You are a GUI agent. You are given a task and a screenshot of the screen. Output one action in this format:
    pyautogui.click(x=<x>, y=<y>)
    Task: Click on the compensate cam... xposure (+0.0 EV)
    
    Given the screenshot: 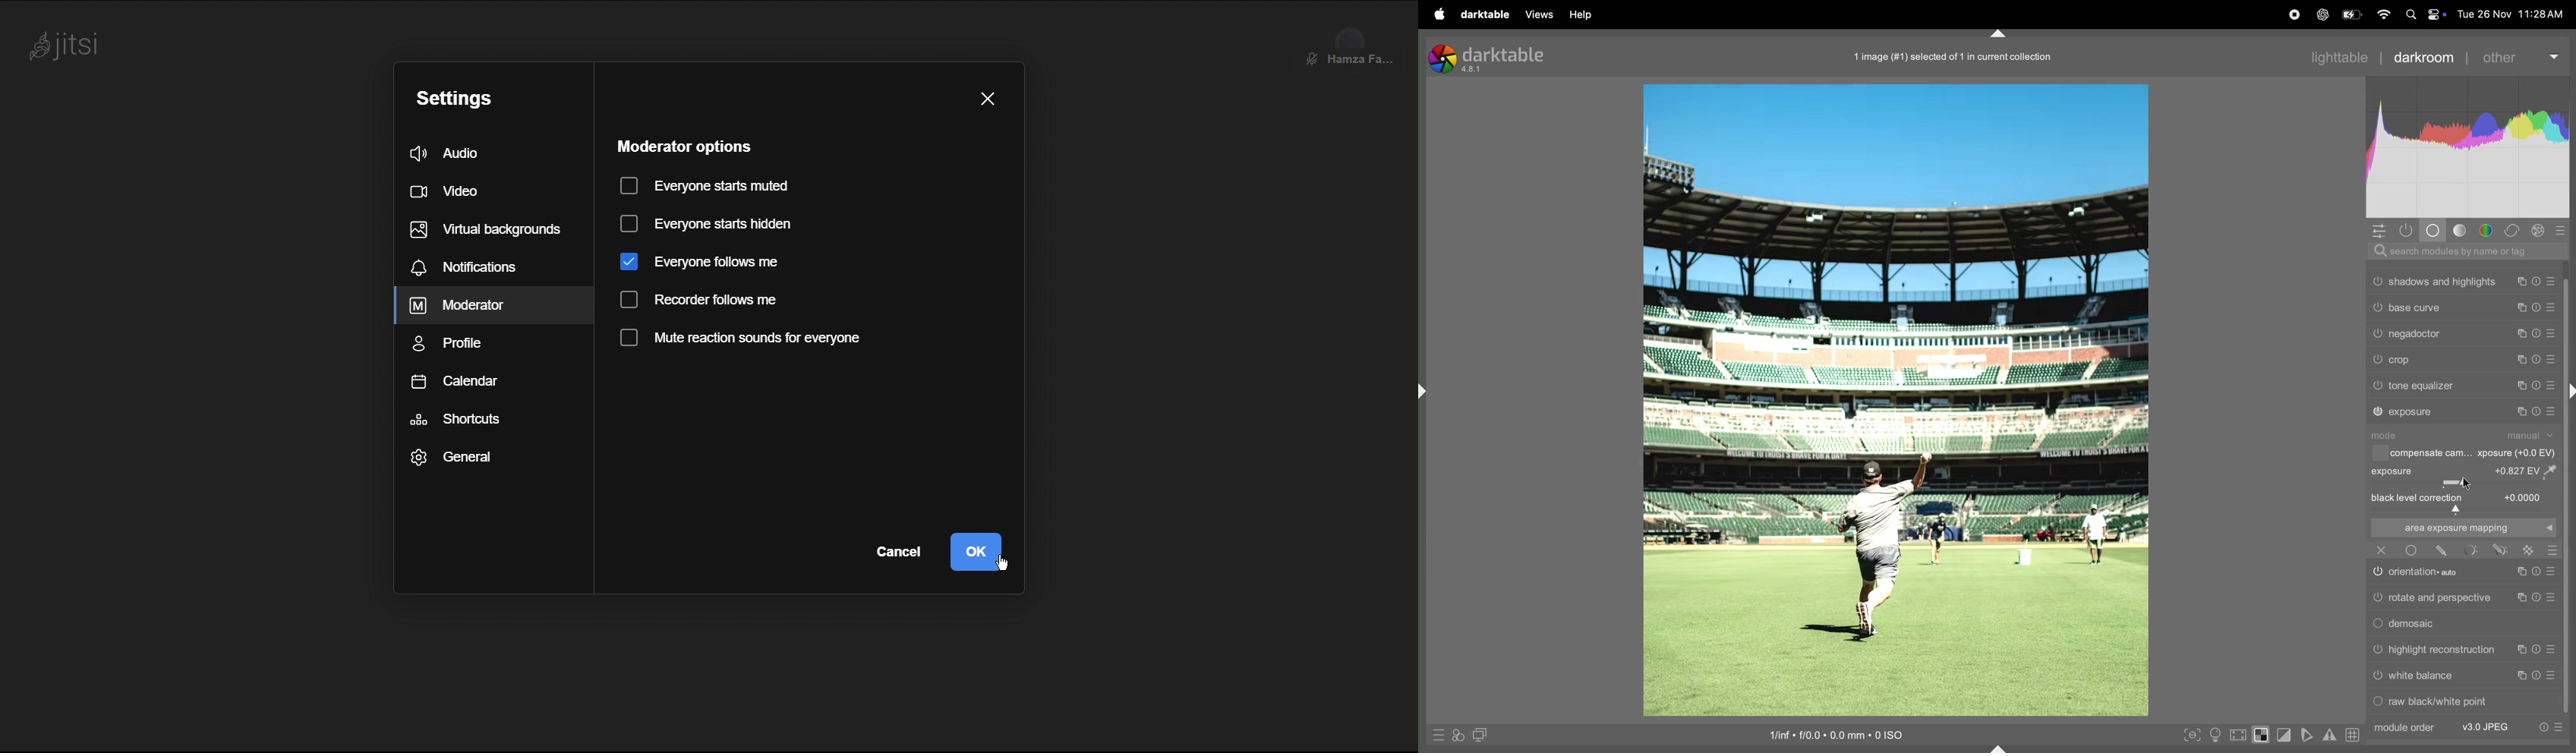 What is the action you would take?
    pyautogui.click(x=2475, y=454)
    